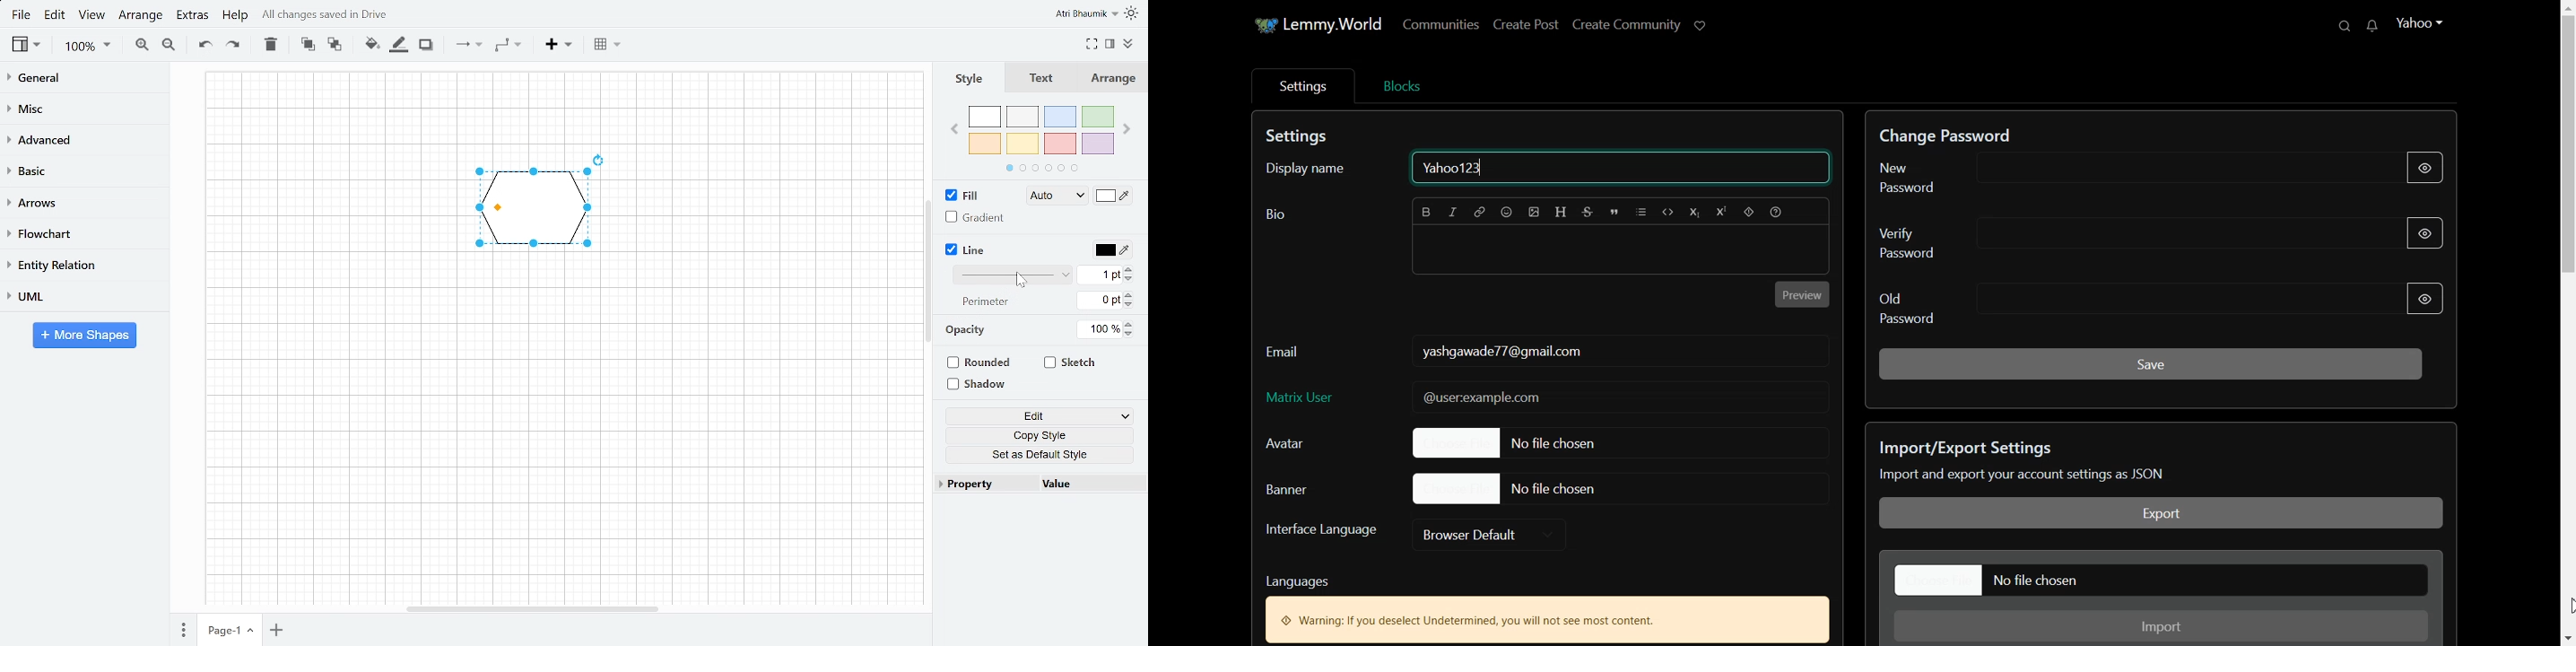 The image size is (2576, 672). Describe the element at coordinates (1112, 249) in the screenshot. I see `Line color` at that location.